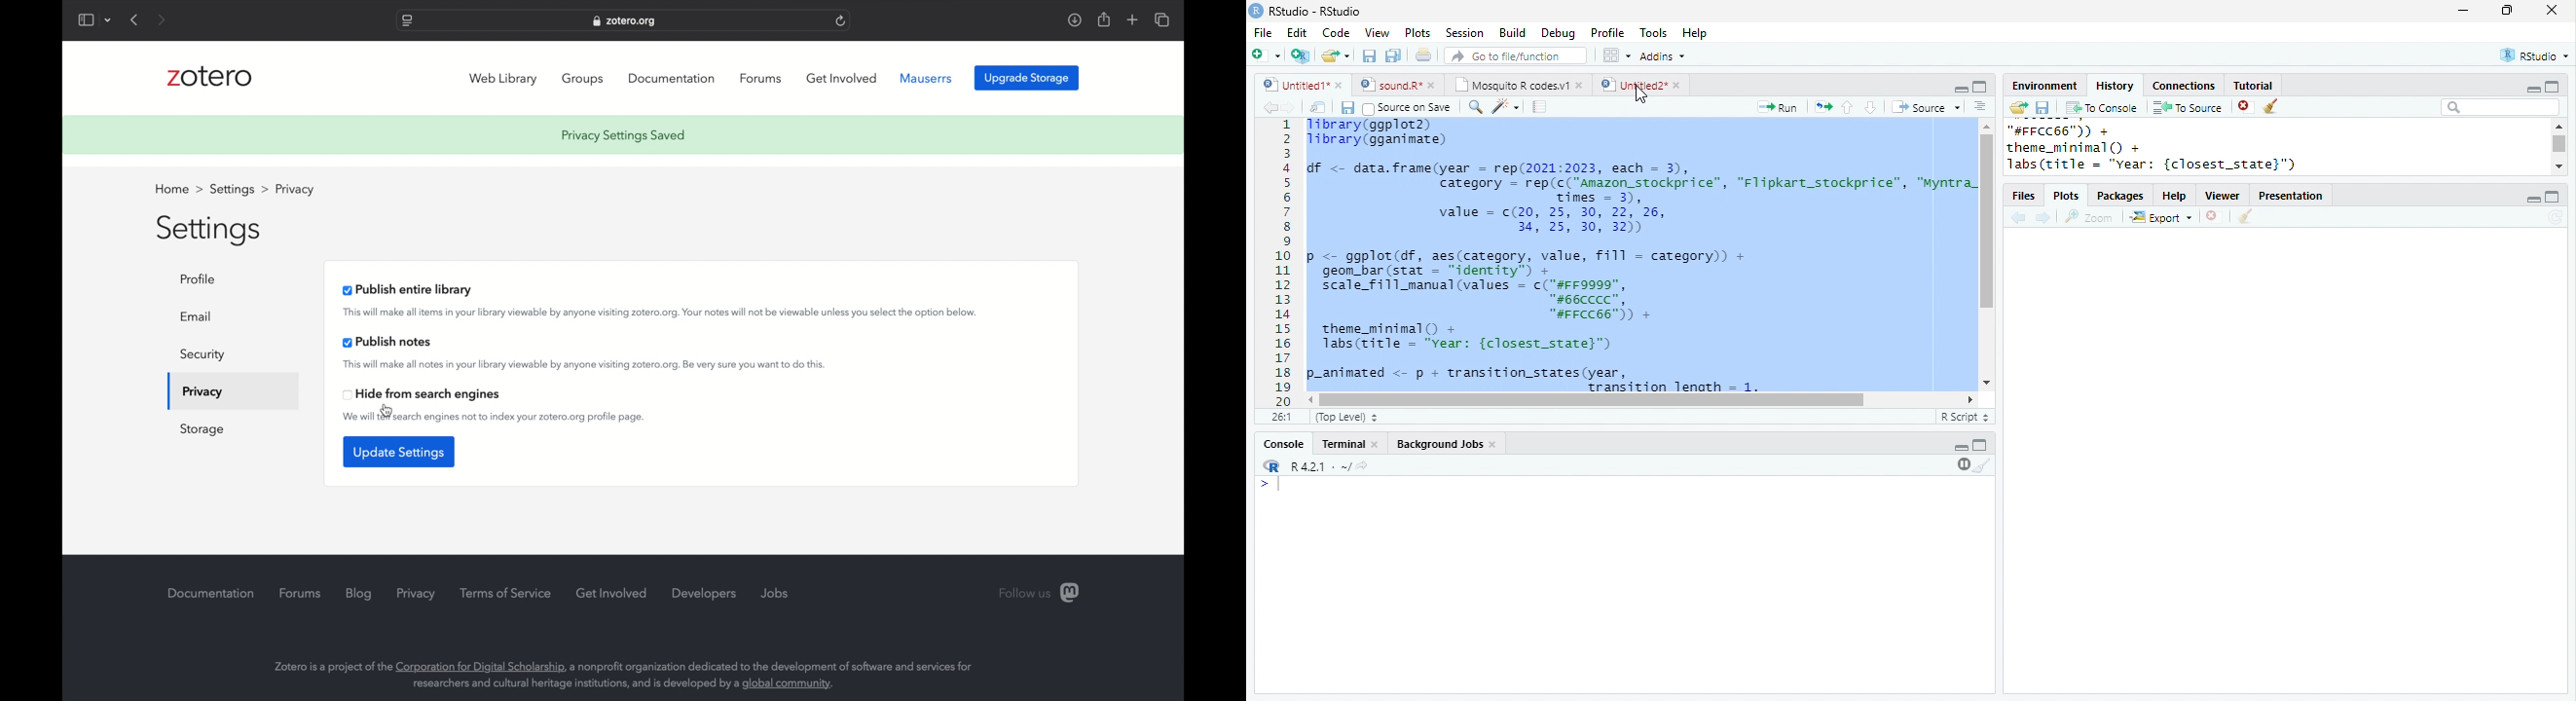  I want to click on Zoom, so click(2089, 217).